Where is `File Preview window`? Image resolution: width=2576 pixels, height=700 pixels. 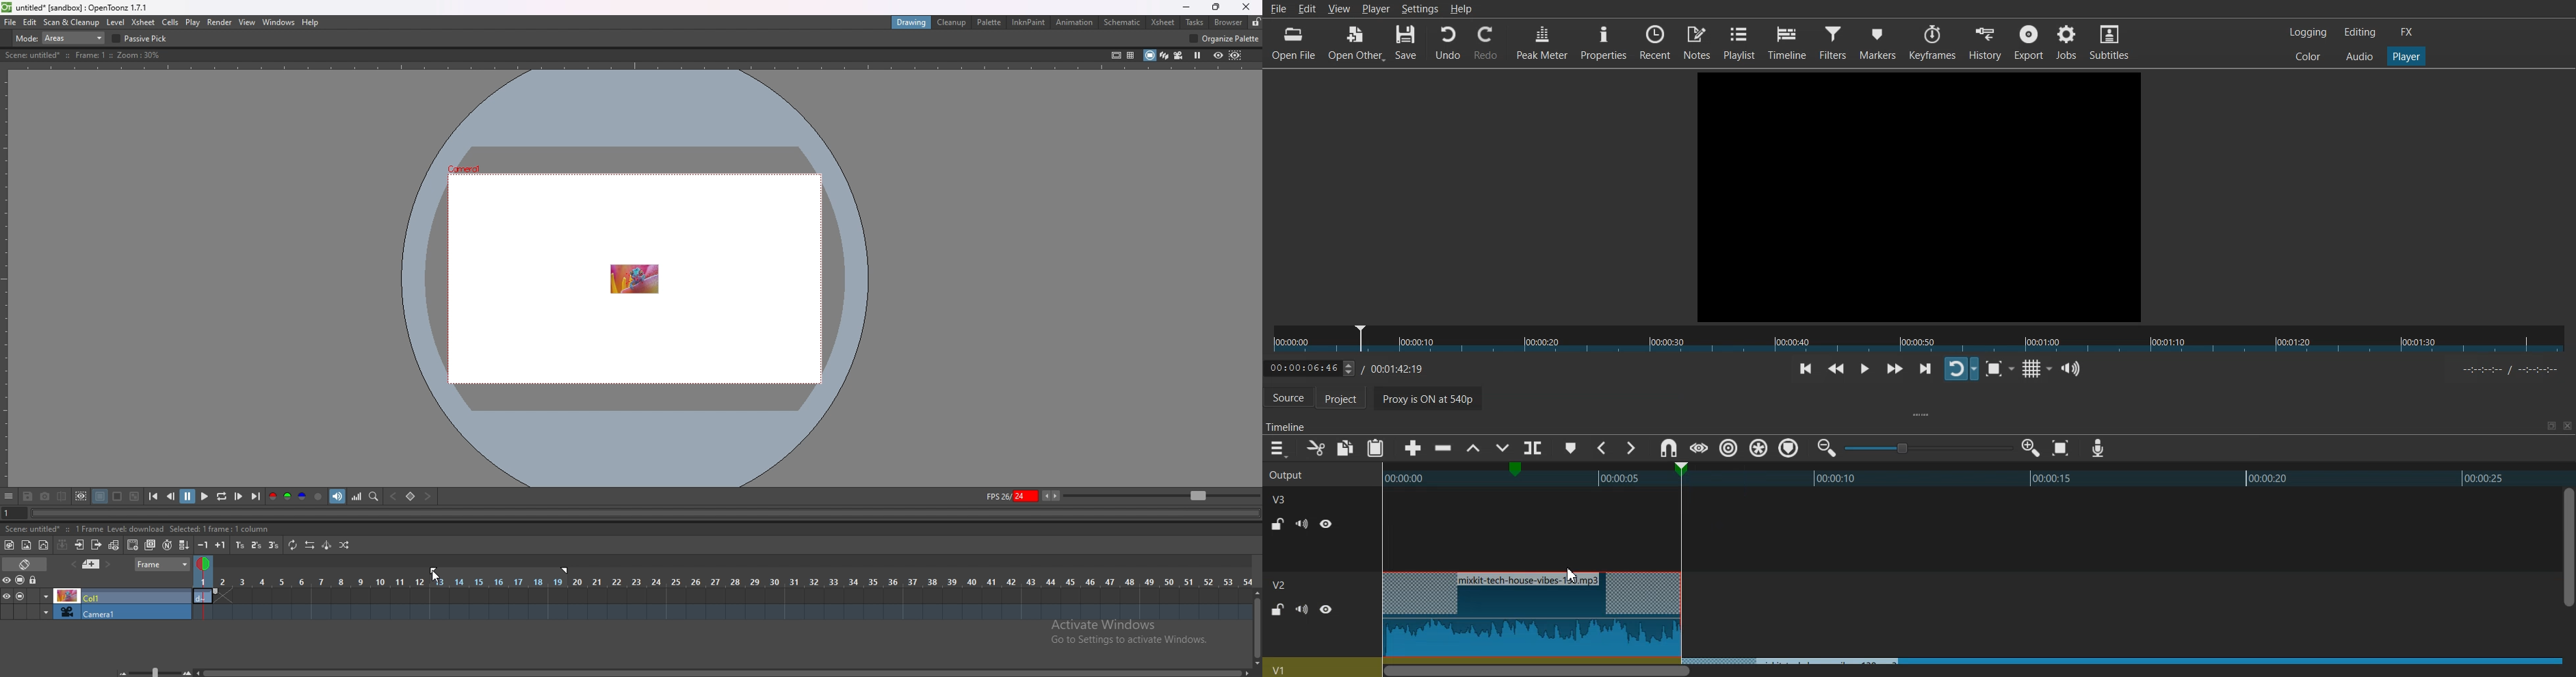 File Preview window is located at coordinates (1922, 195).